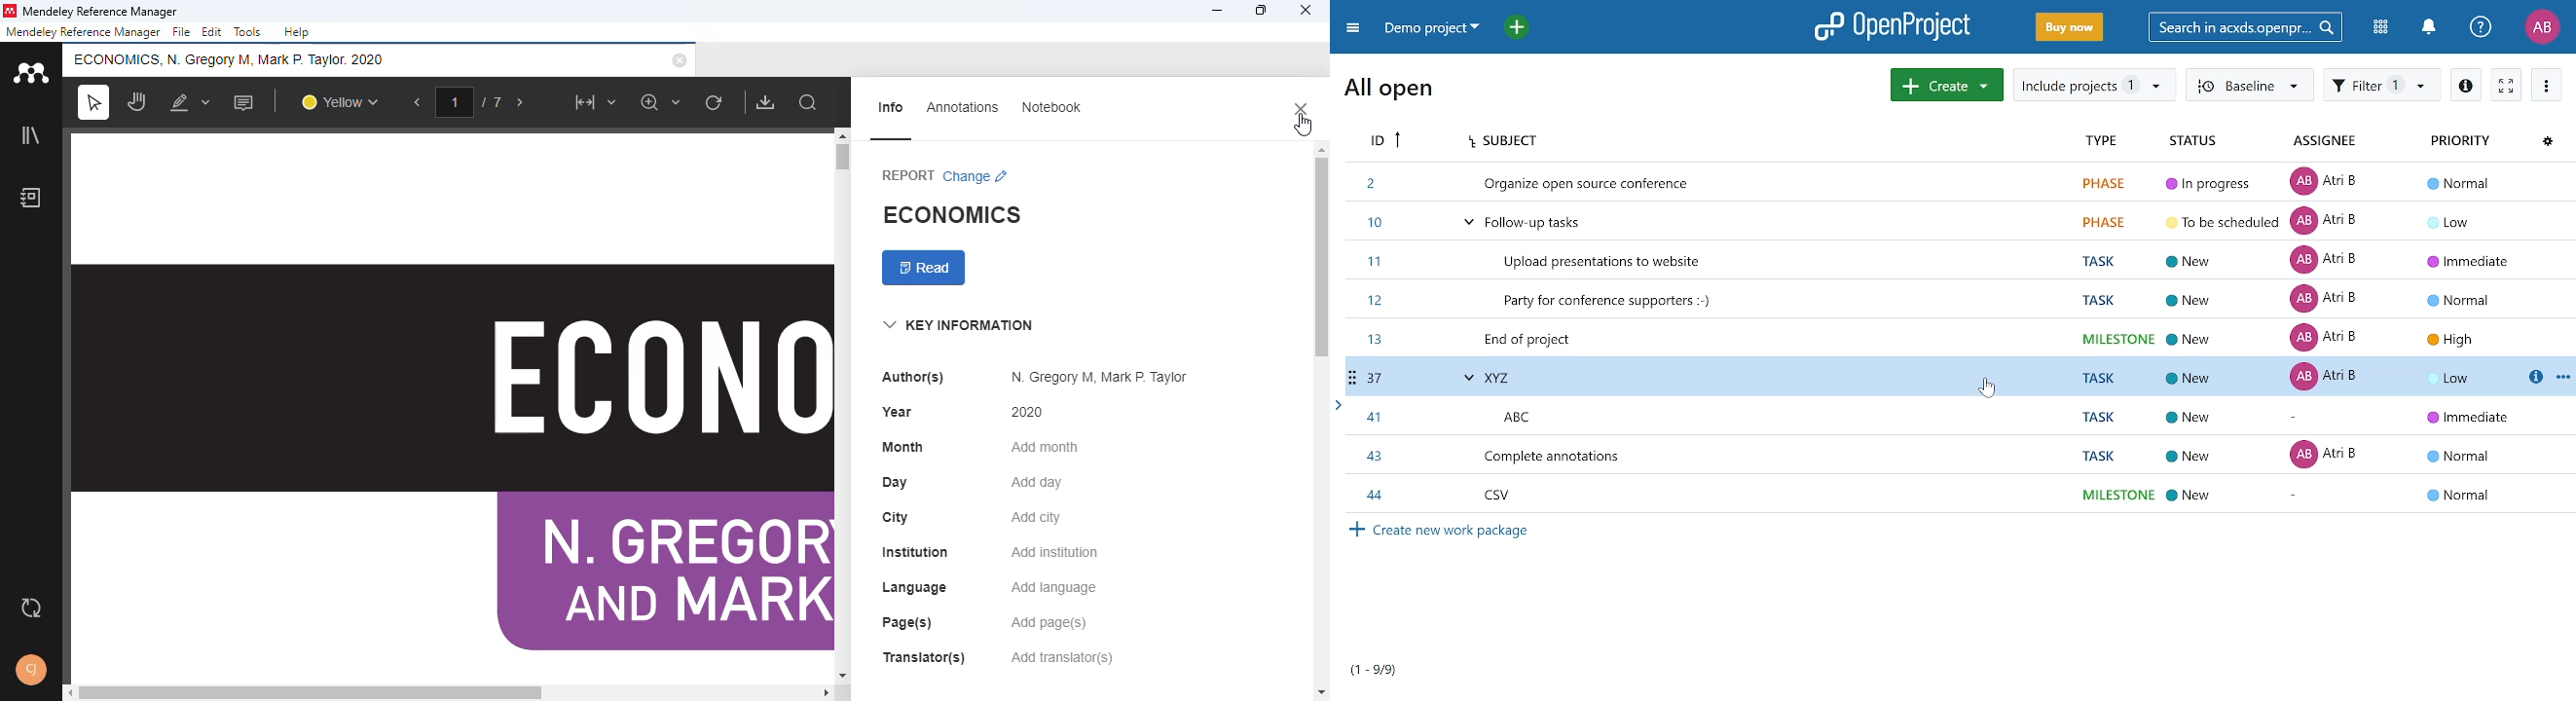  I want to click on edit, so click(212, 32).